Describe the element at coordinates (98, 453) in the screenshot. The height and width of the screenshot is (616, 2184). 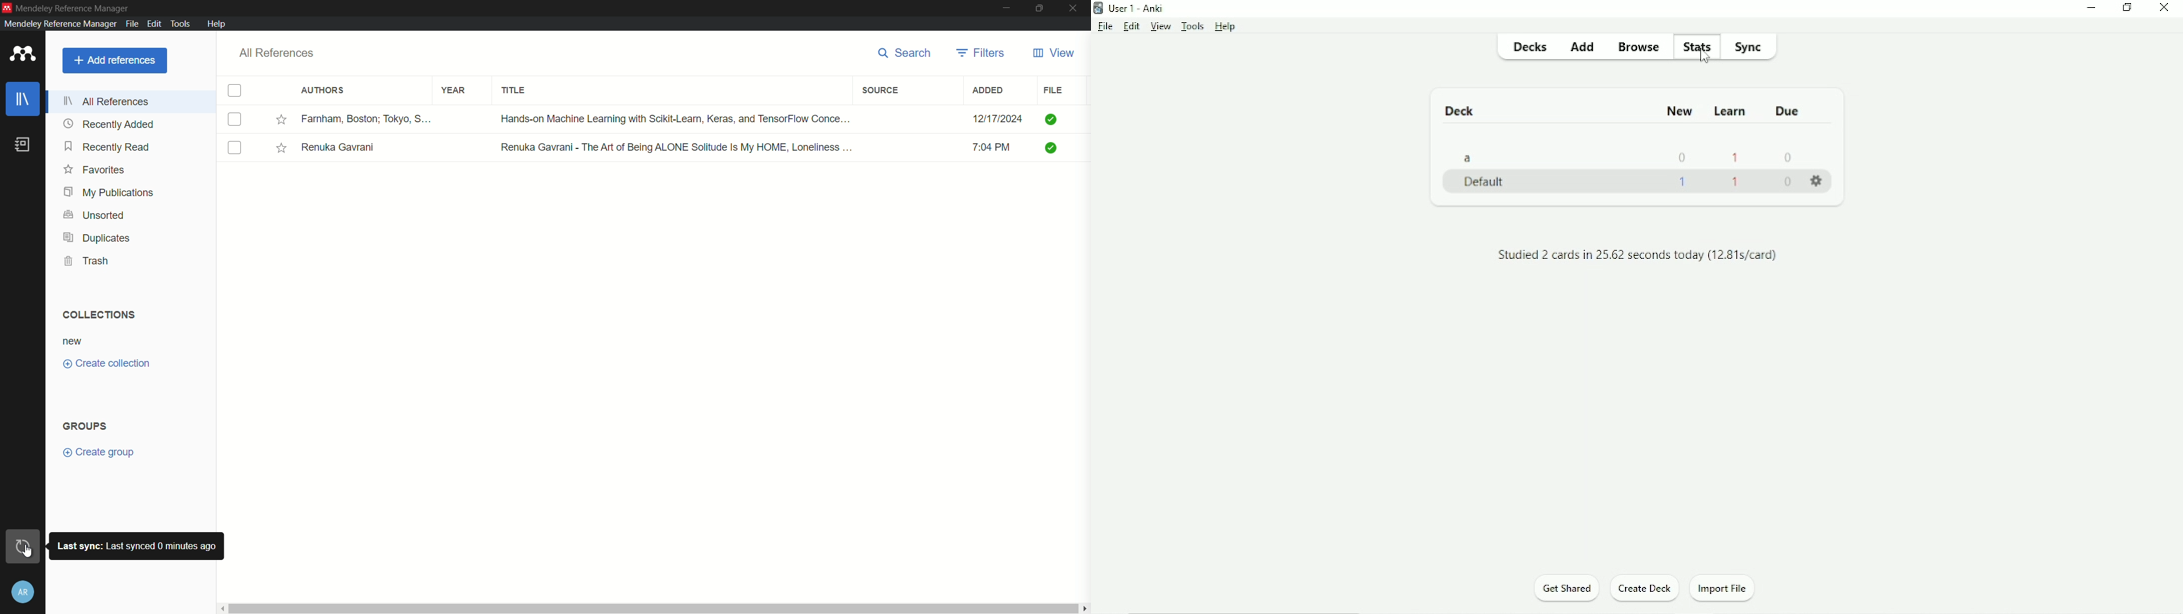
I see `create group` at that location.